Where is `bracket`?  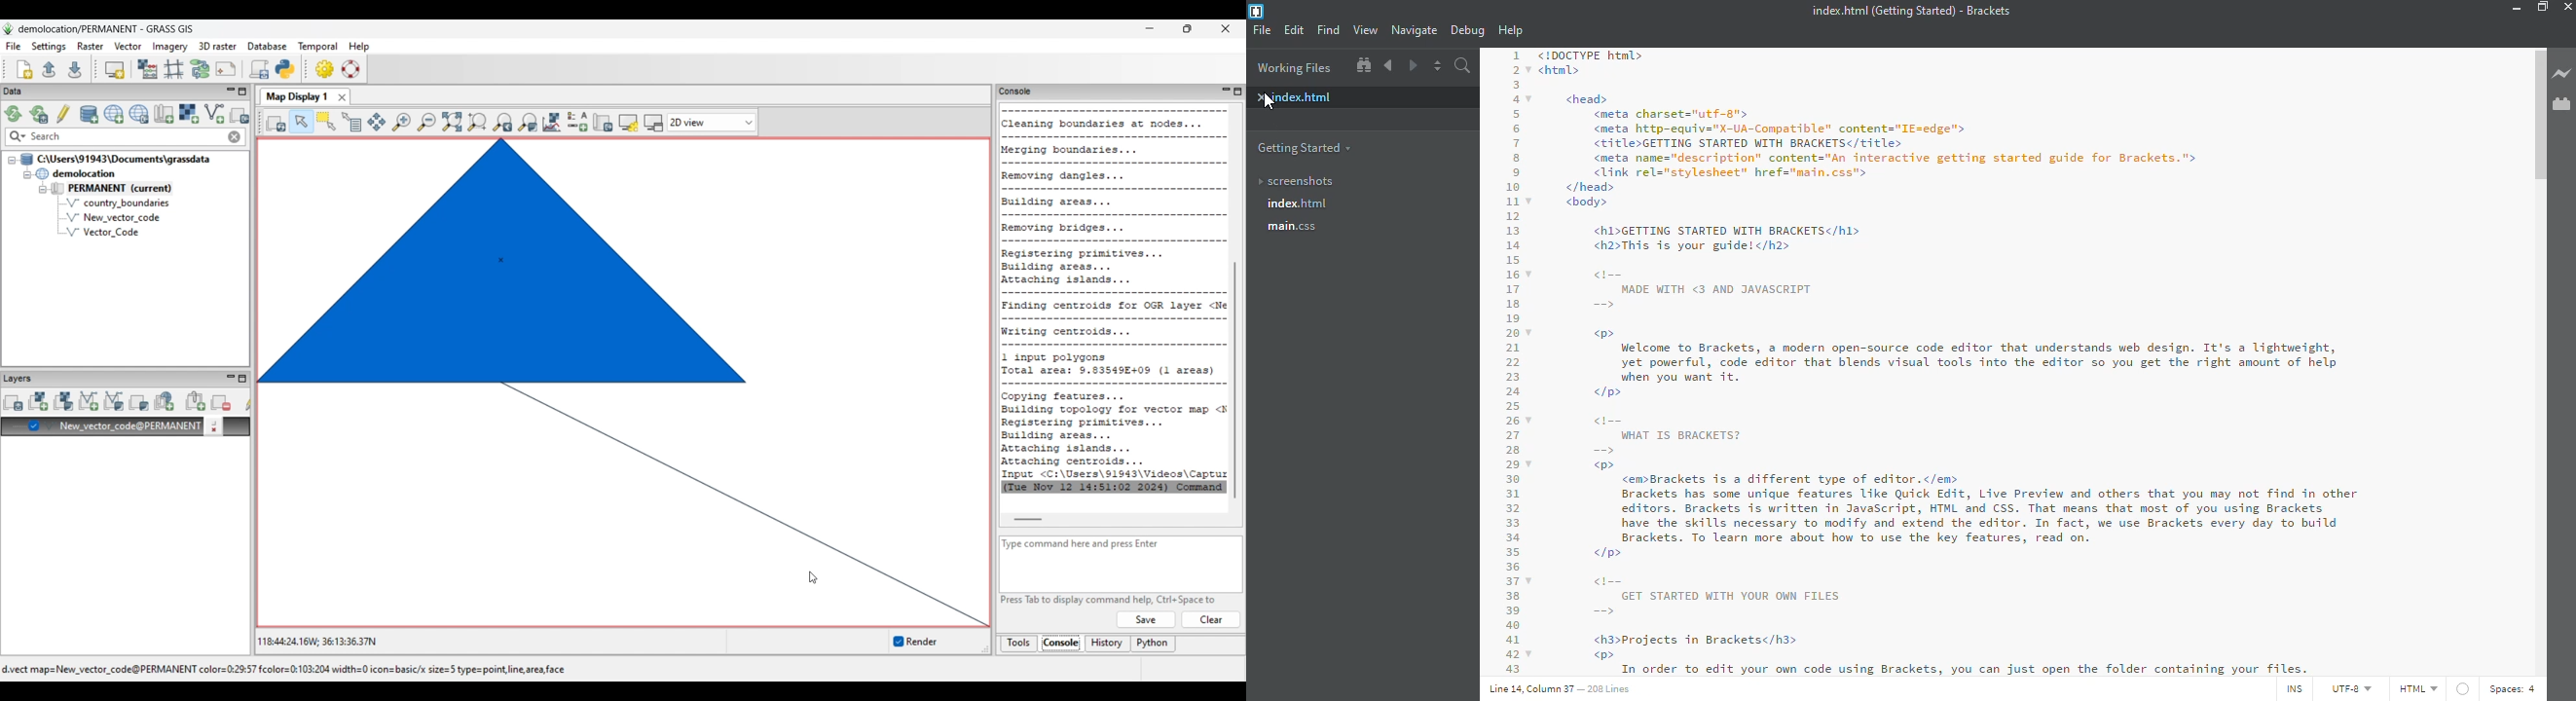 bracket is located at coordinates (1259, 13).